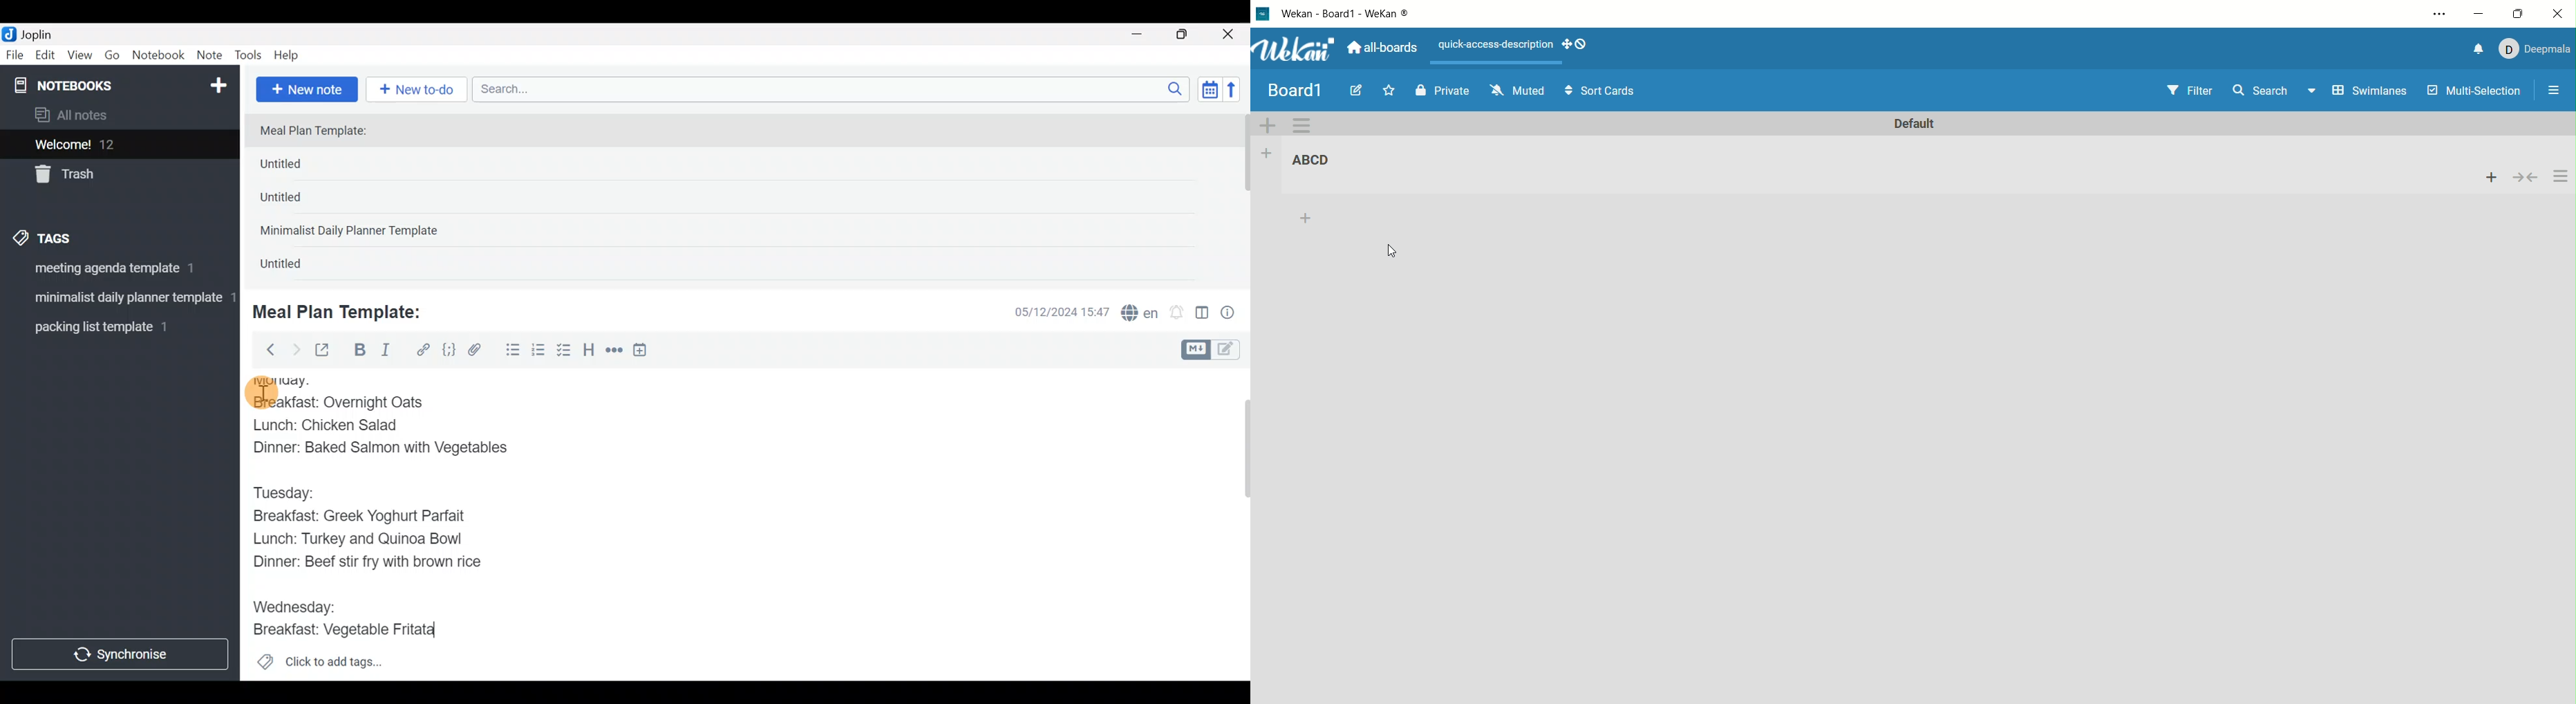 This screenshot has width=2576, height=728. I want to click on multi-selection, so click(2476, 91).